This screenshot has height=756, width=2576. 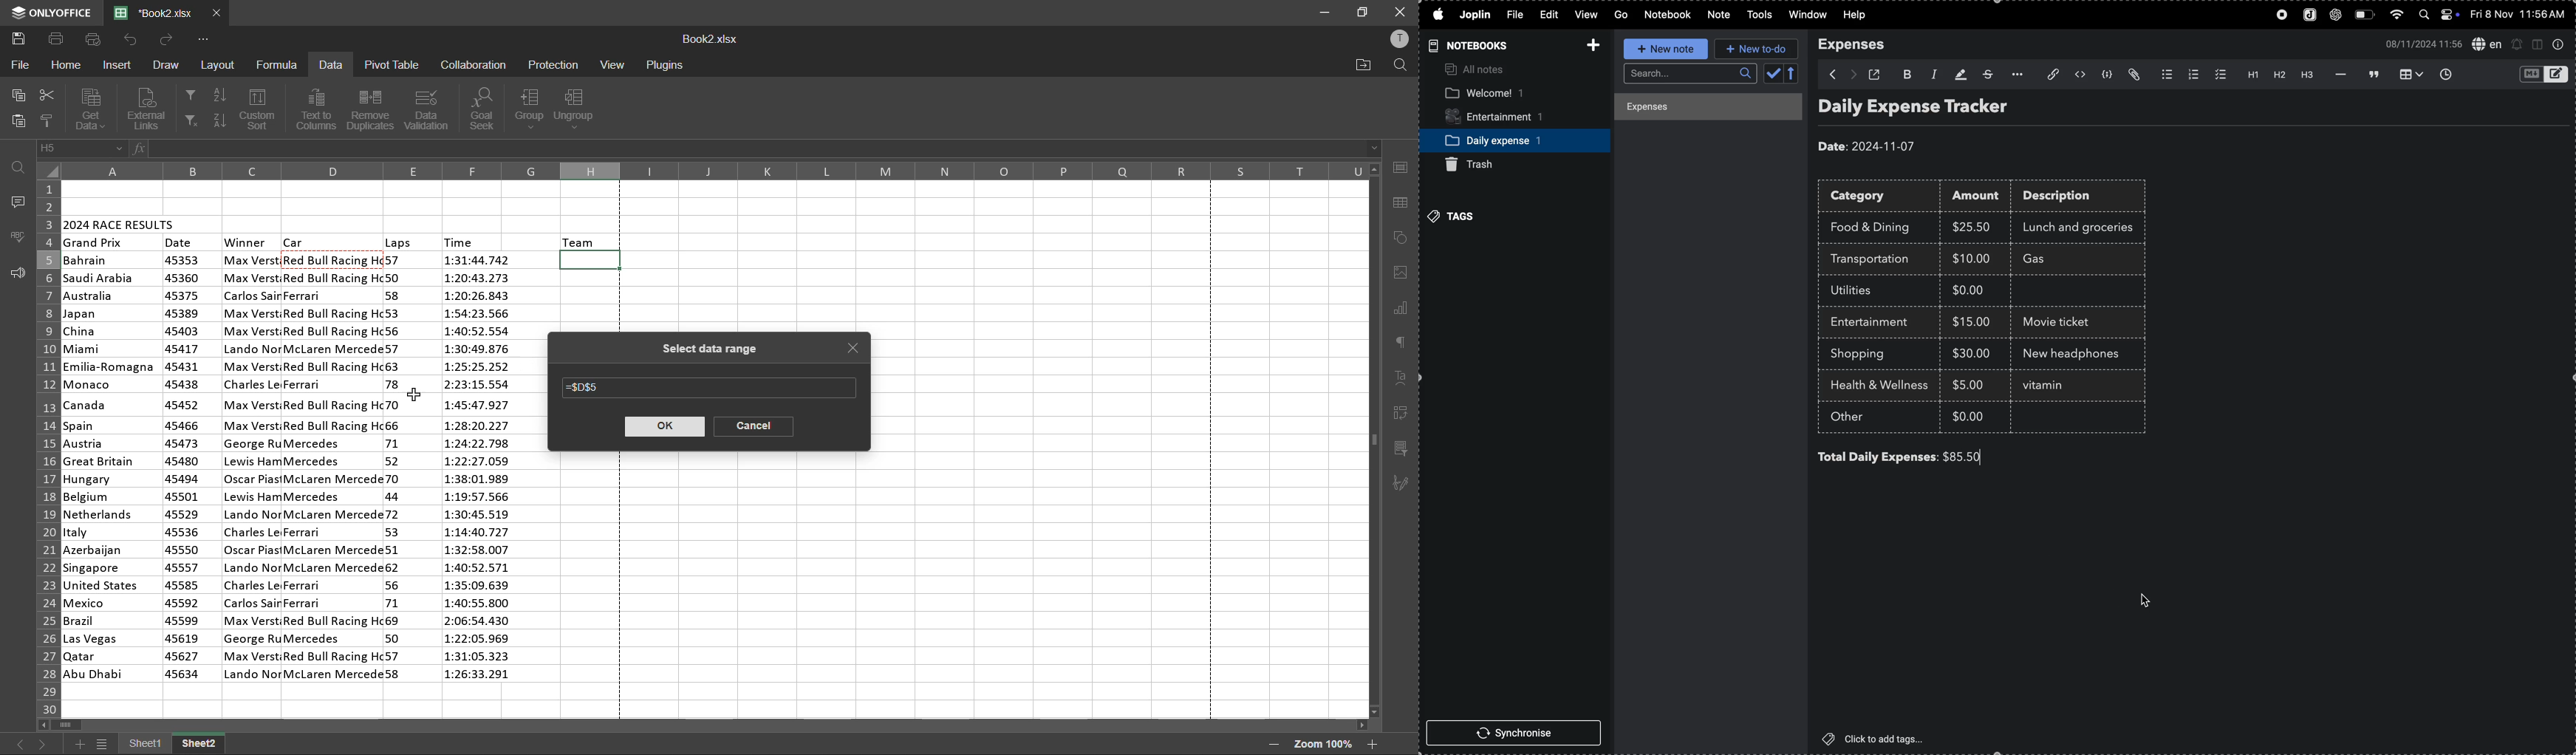 I want to click on edit, so click(x=1544, y=13).